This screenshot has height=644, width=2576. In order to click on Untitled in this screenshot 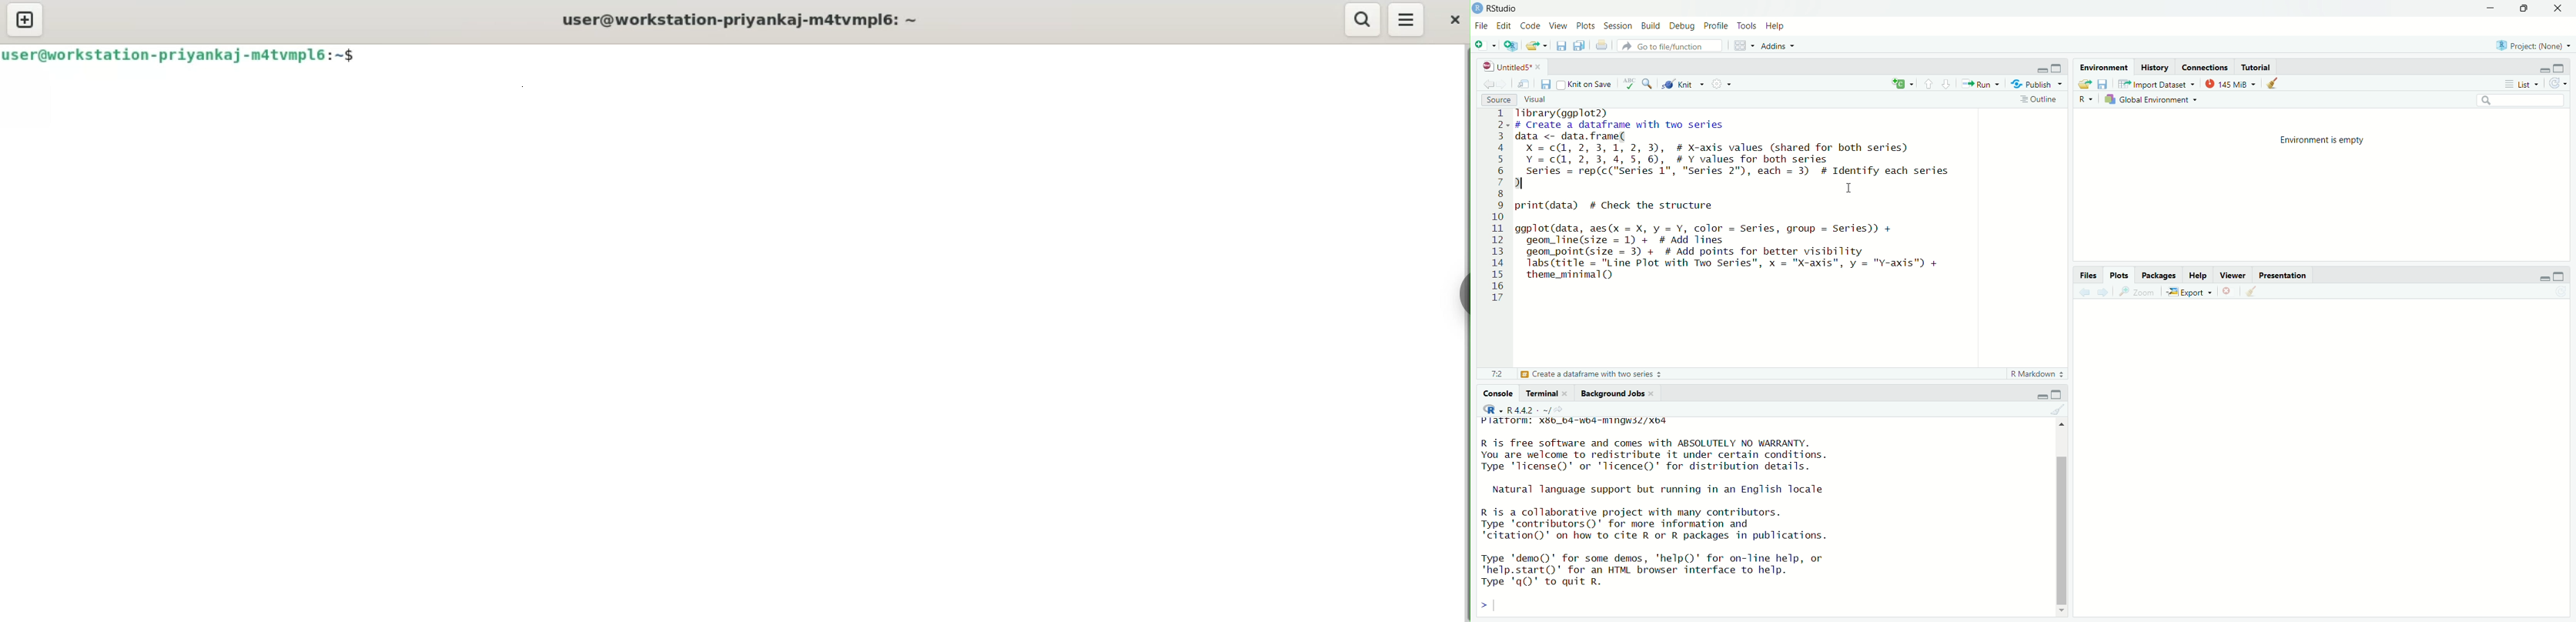, I will do `click(1511, 65)`.